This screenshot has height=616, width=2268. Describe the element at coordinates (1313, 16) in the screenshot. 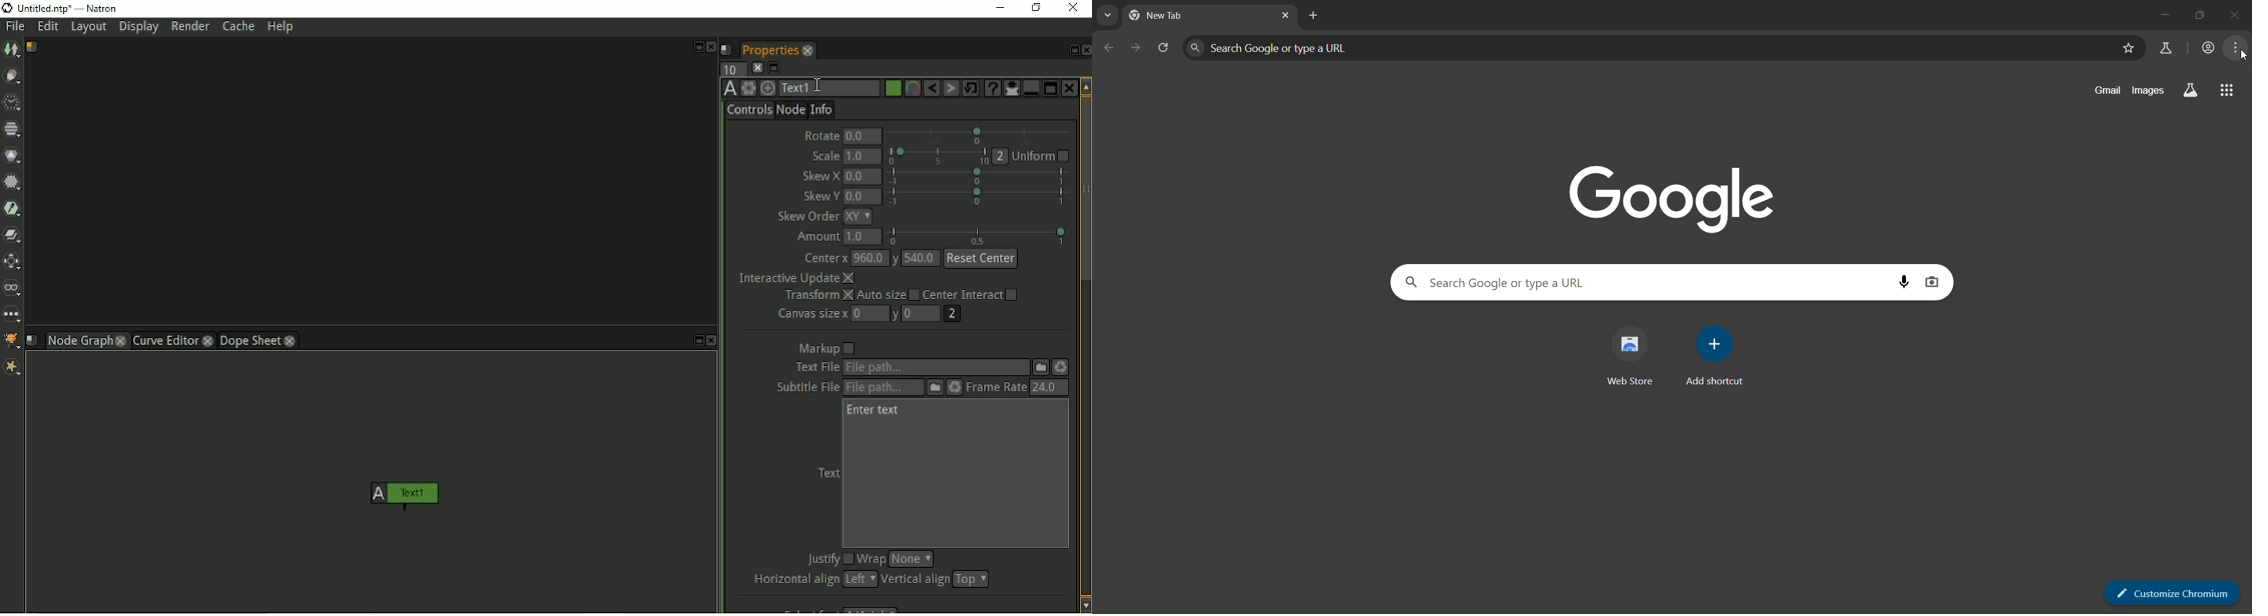

I see `new tab` at that location.